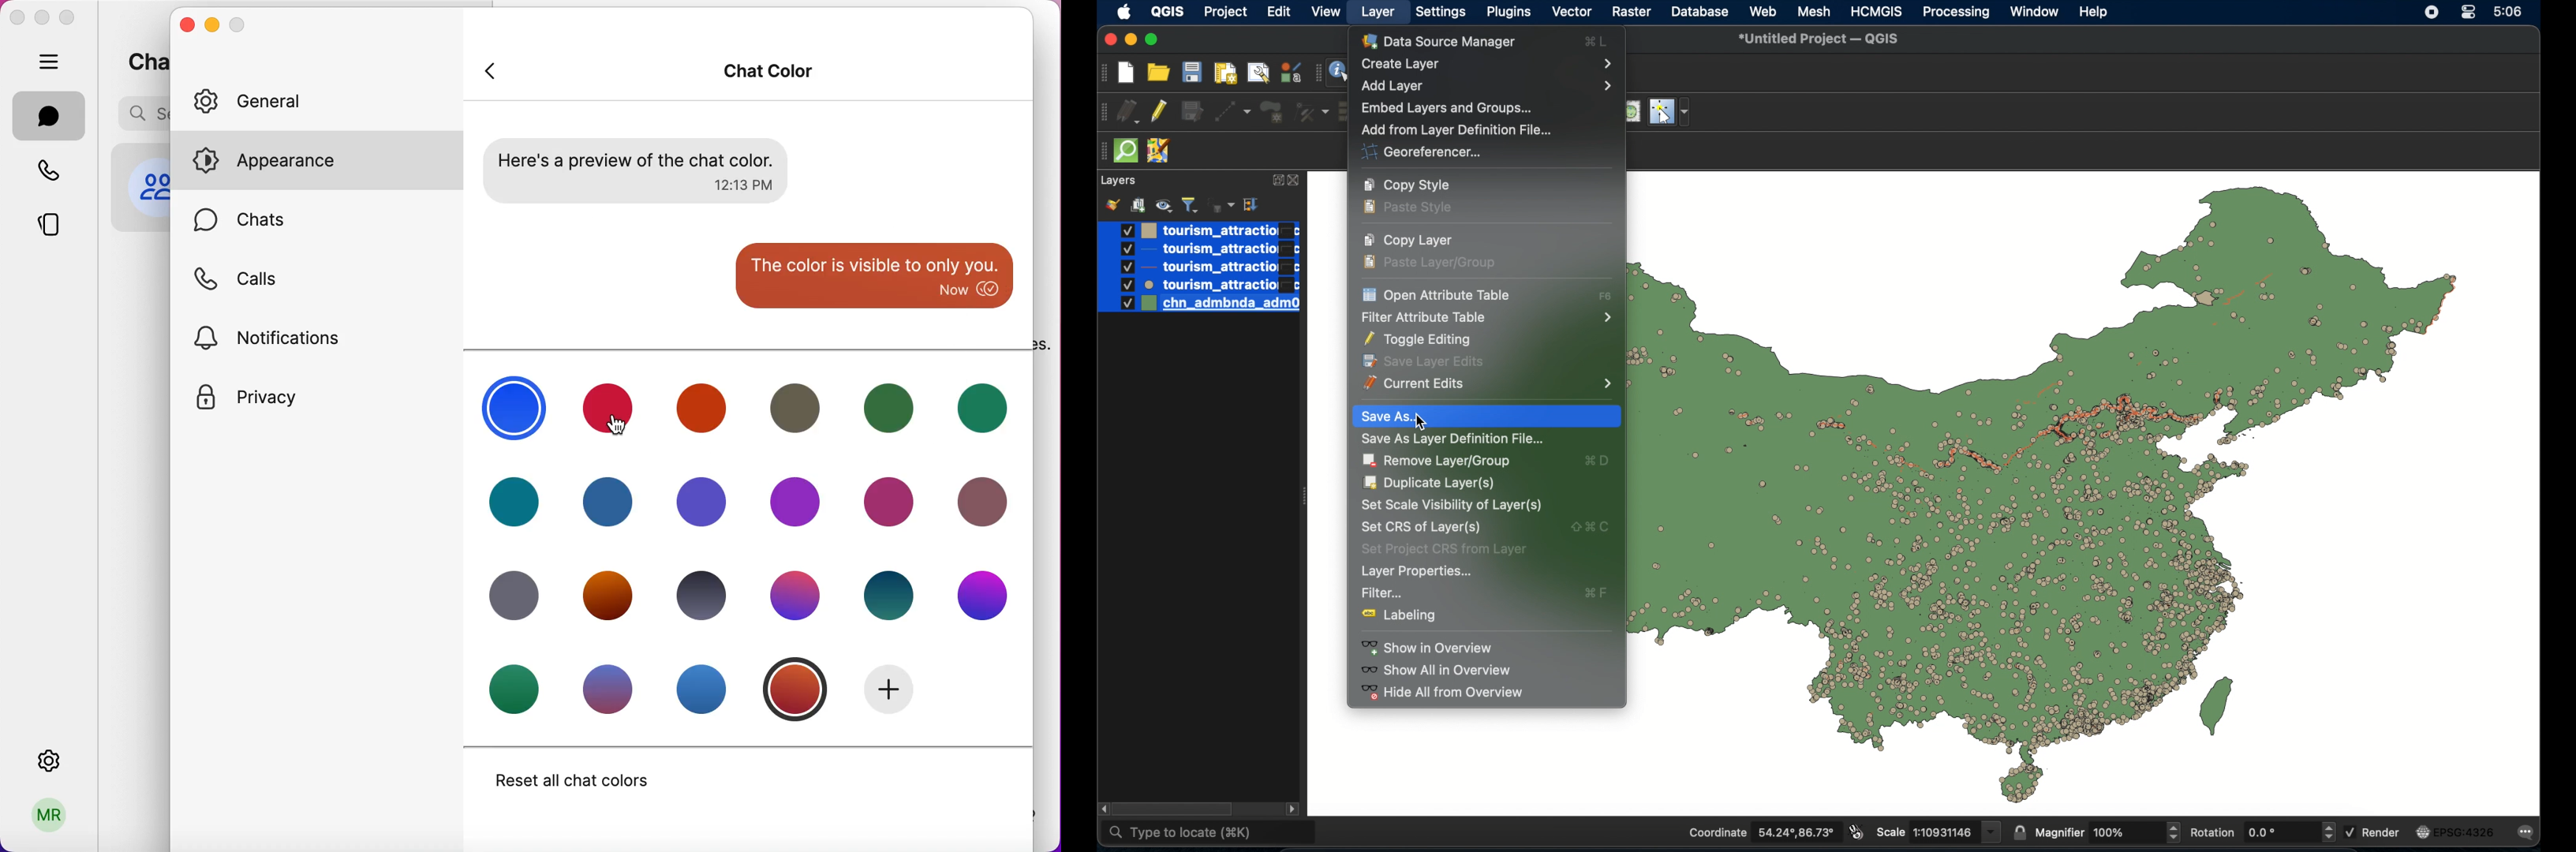 This screenshot has height=868, width=2576. I want to click on show in overview, so click(1427, 647).